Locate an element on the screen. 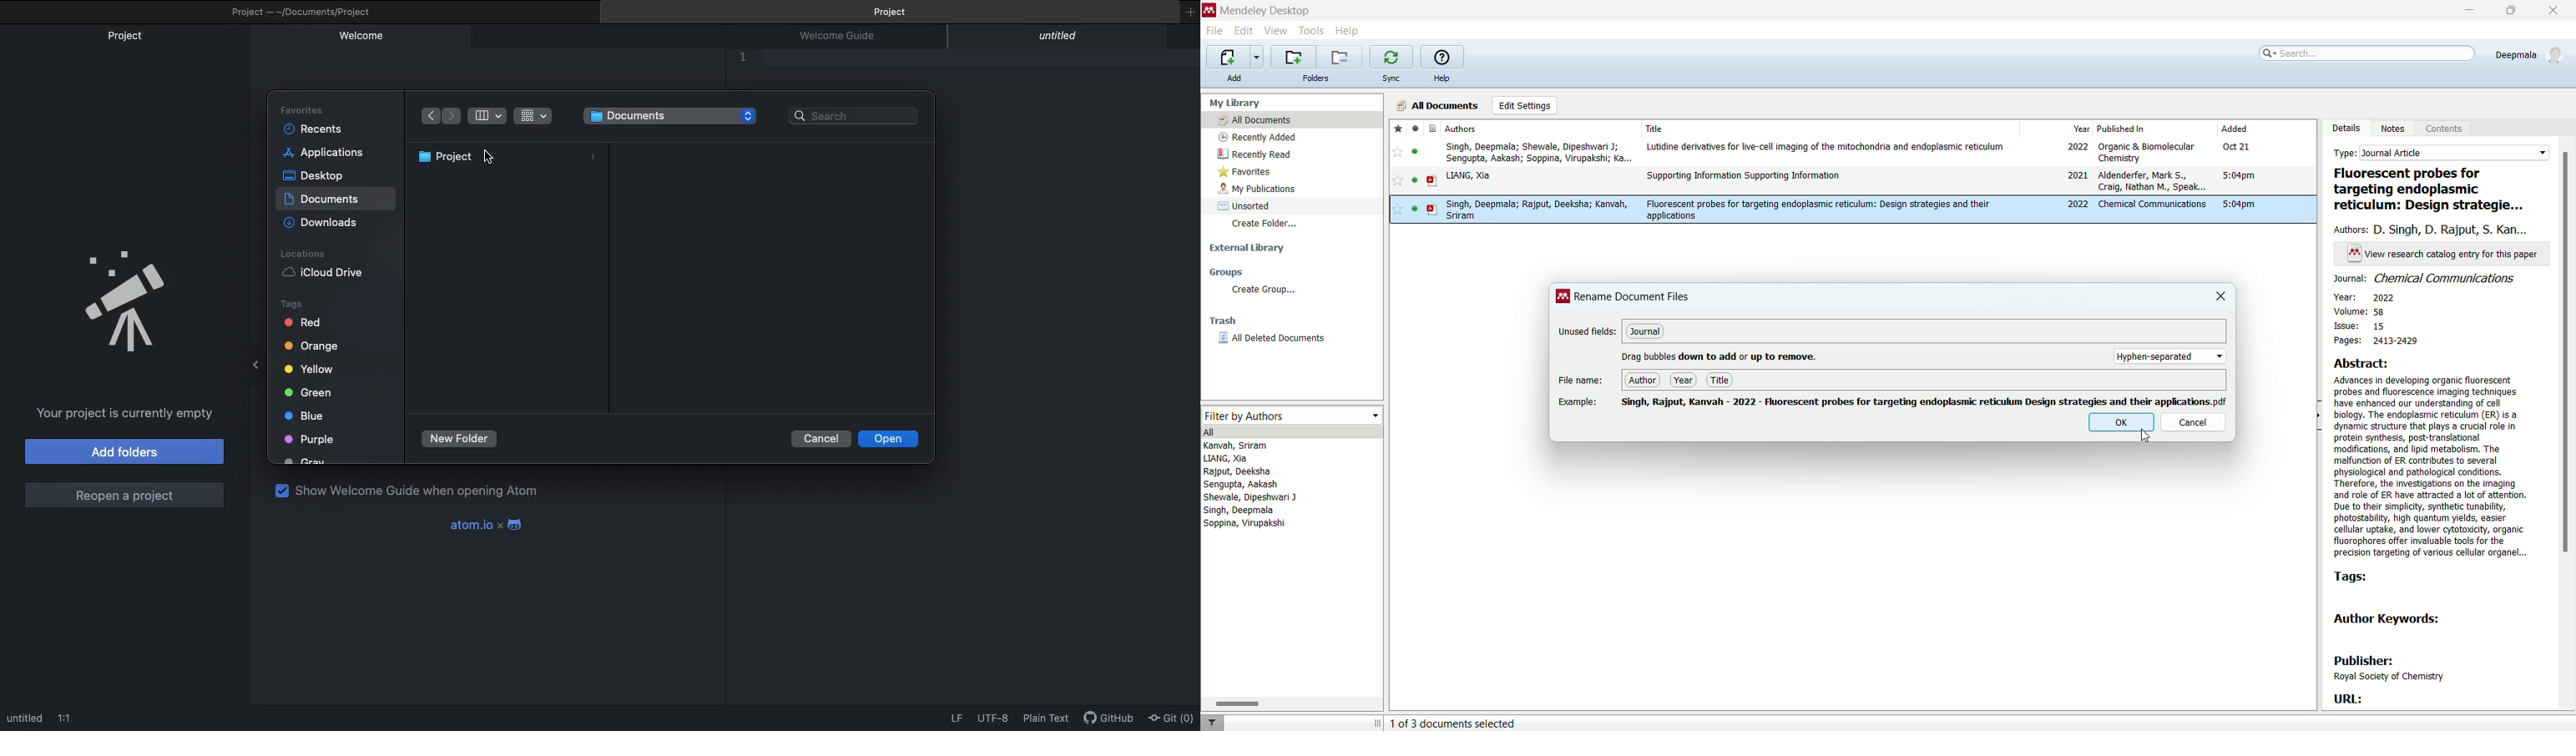 This screenshot has height=756, width=2576. Git is located at coordinates (1174, 717).